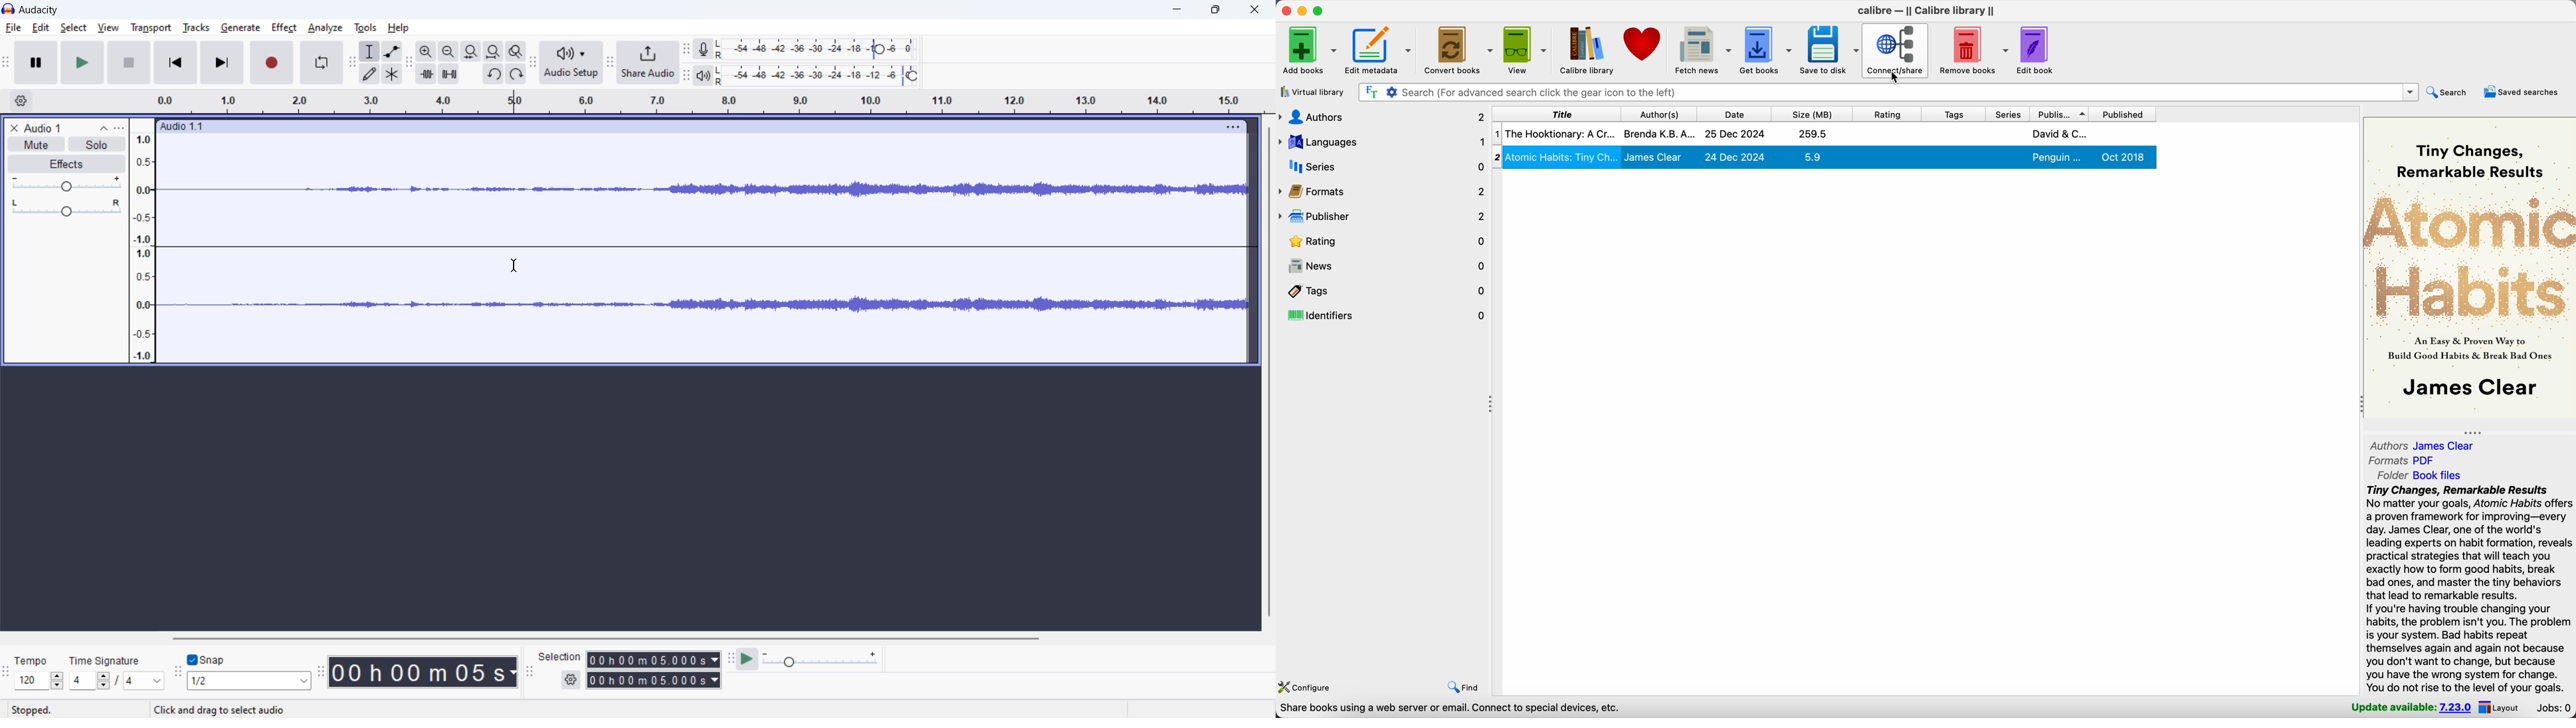  Describe the element at coordinates (1951, 113) in the screenshot. I see `tags` at that location.